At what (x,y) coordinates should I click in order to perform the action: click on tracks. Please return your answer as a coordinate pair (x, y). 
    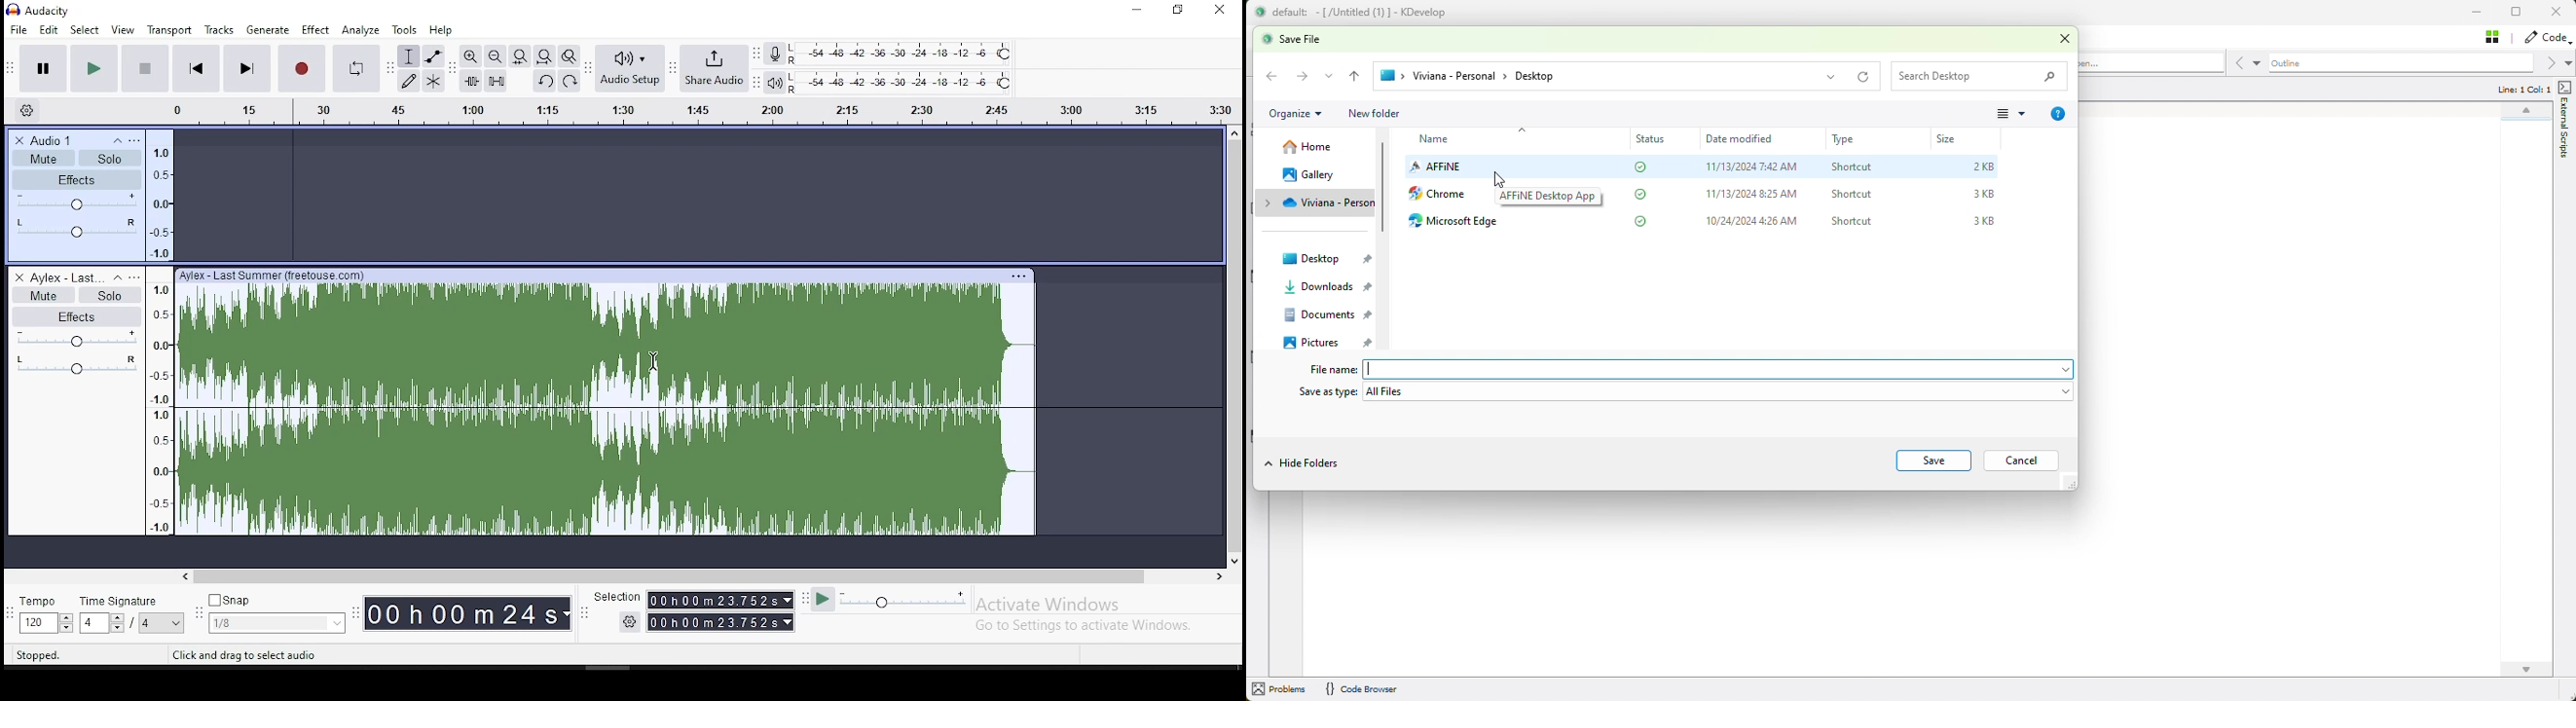
    Looking at the image, I should click on (219, 29).